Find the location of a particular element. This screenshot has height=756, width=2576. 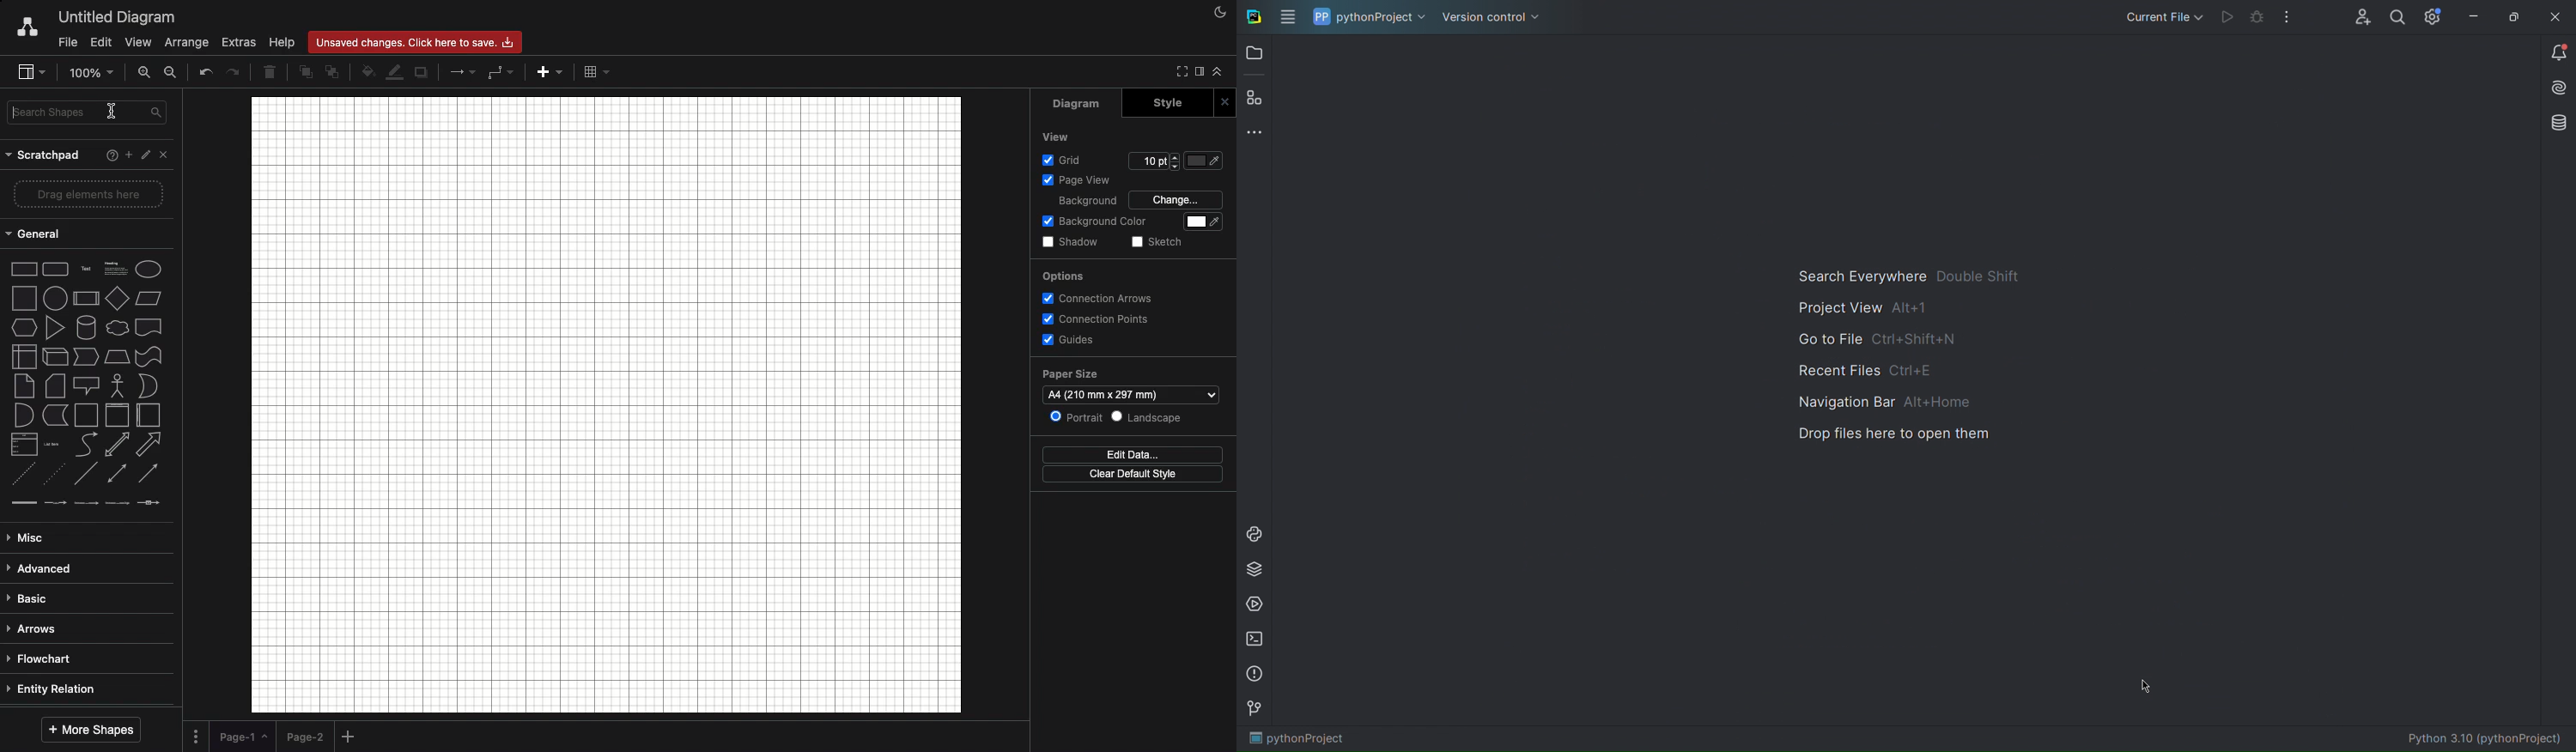

Collapse is located at coordinates (1218, 71).